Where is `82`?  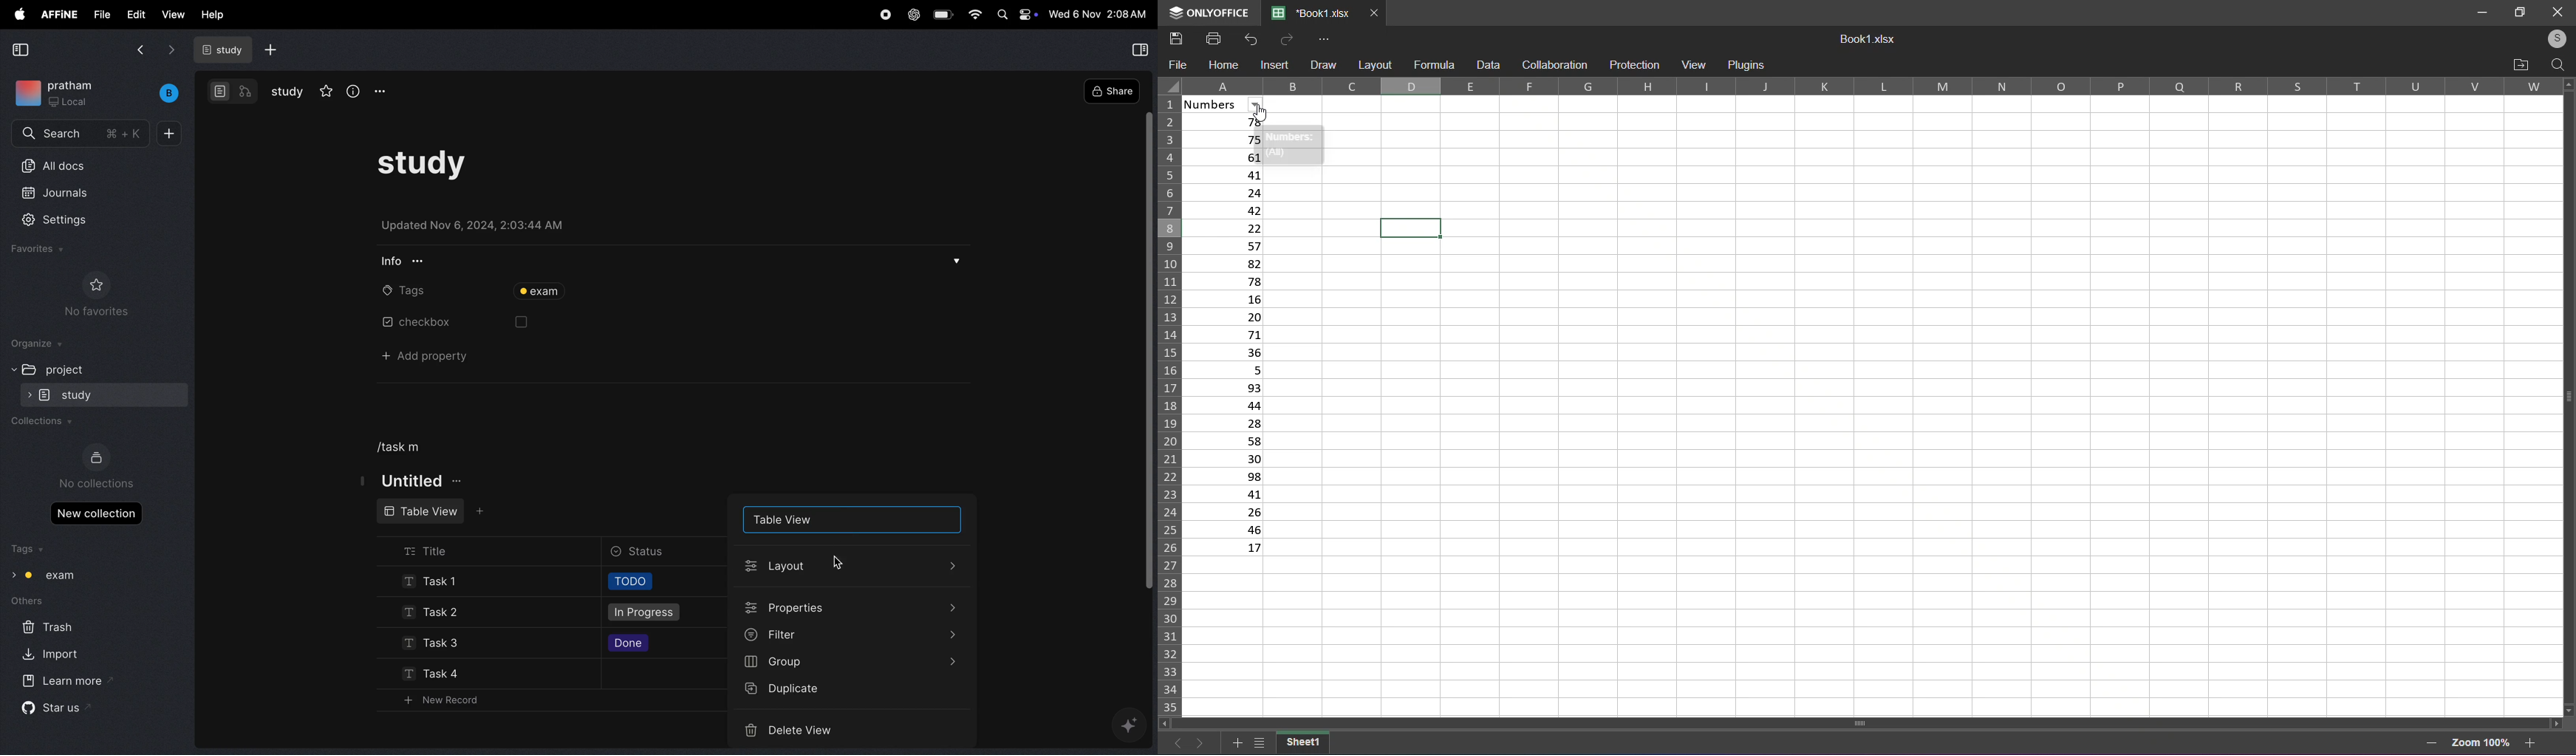 82 is located at coordinates (1227, 263).